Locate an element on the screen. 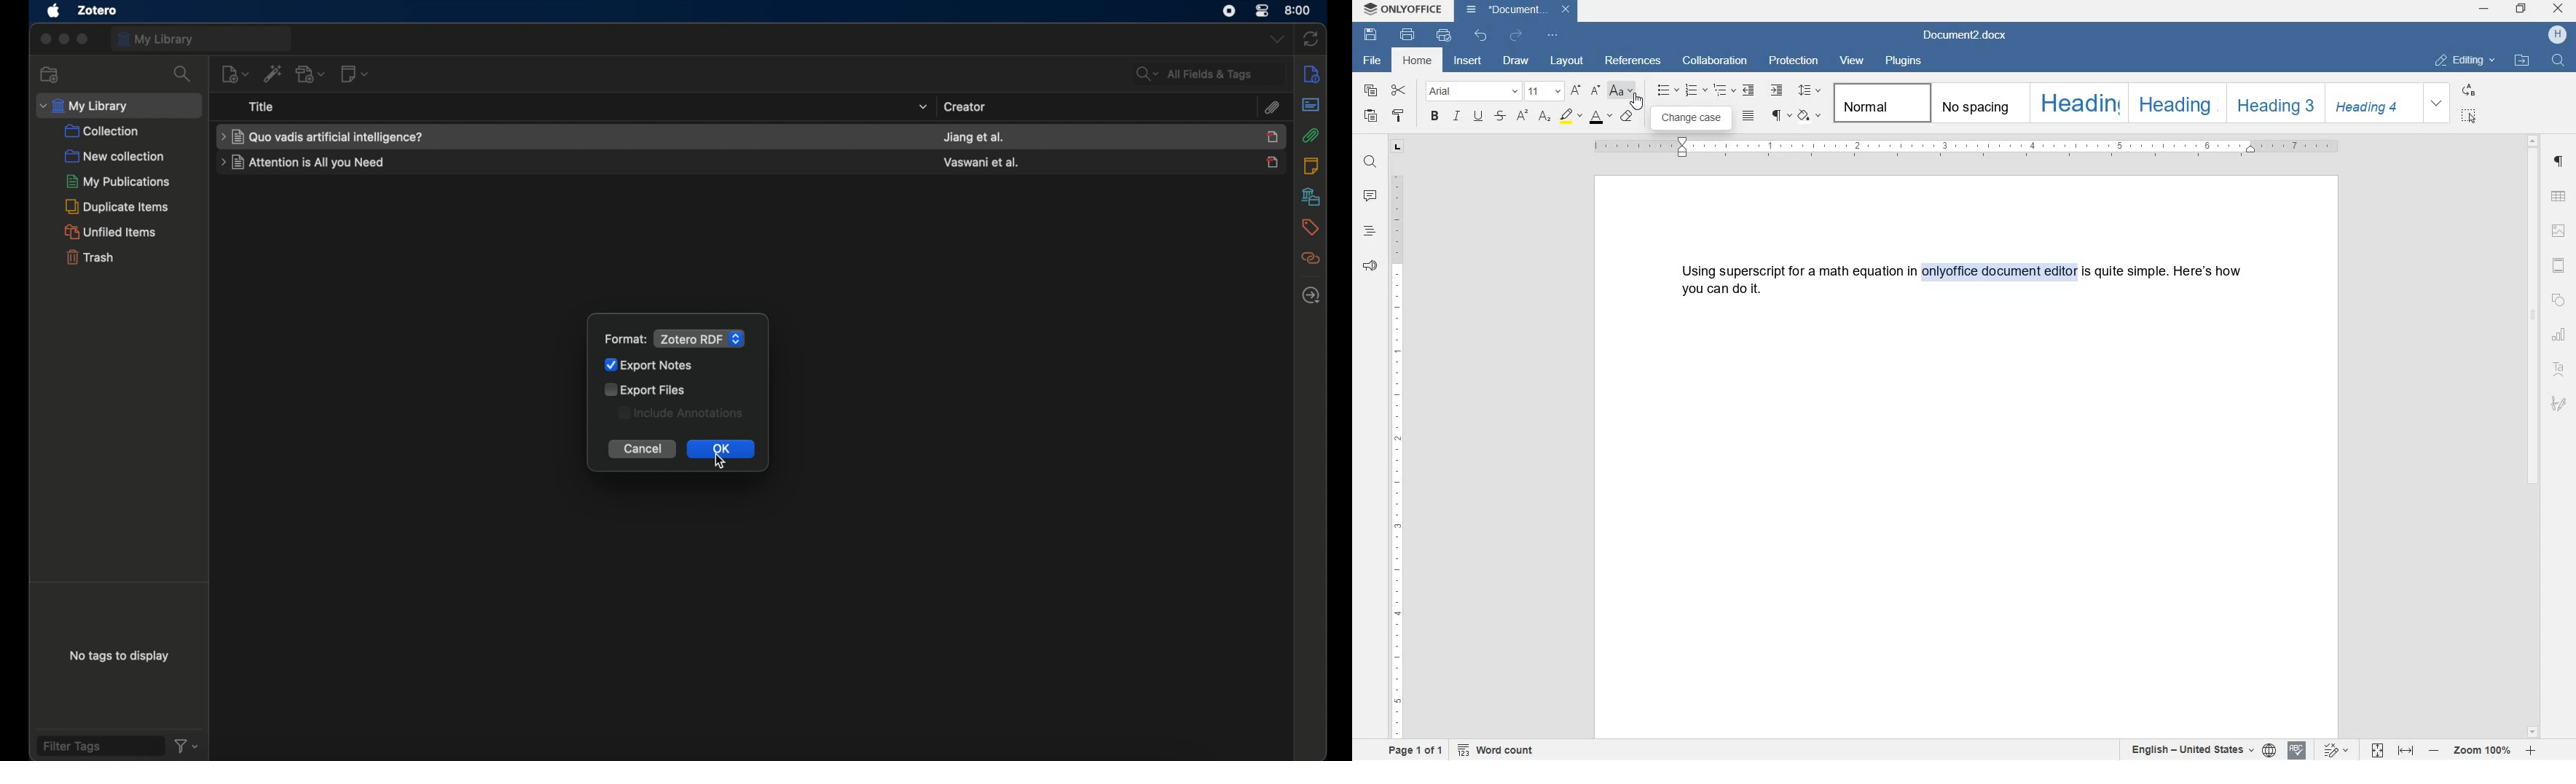 The height and width of the screenshot is (784, 2576). shading is located at coordinates (1809, 117).